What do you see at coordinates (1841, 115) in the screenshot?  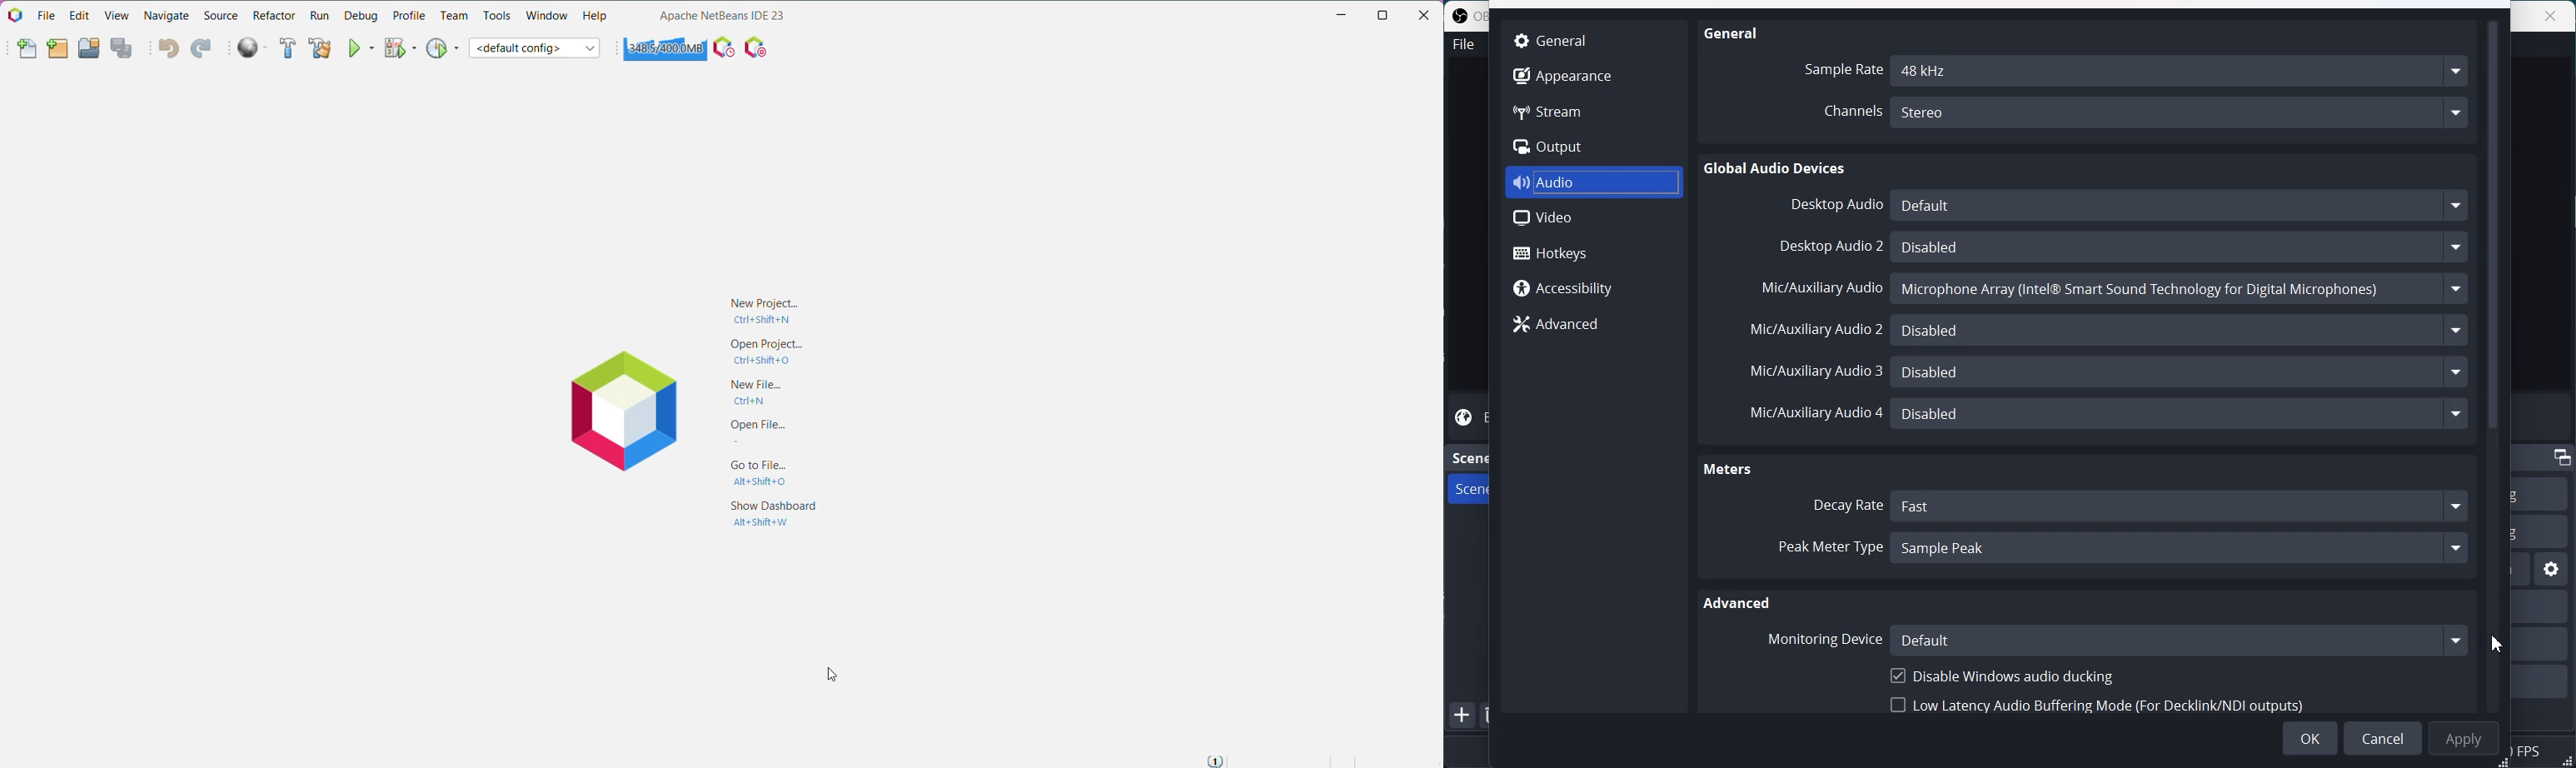 I see `Channel` at bounding box center [1841, 115].